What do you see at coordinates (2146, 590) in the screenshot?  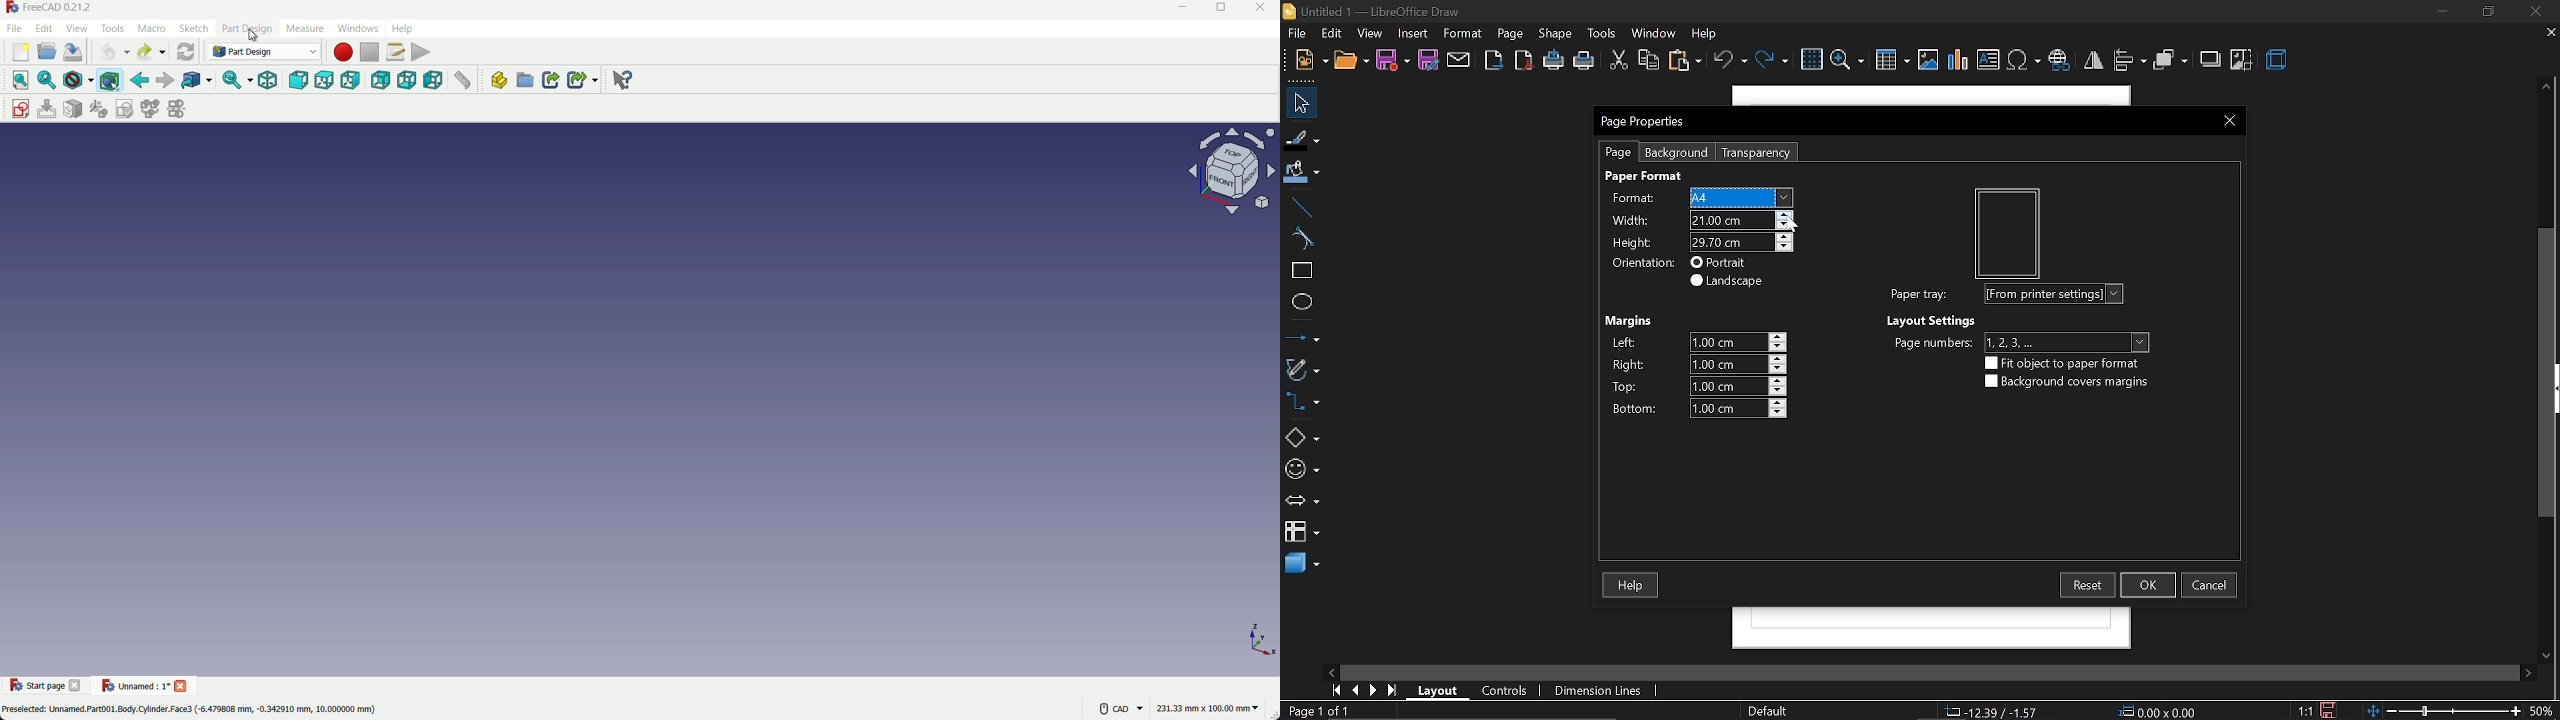 I see `Cursor` at bounding box center [2146, 590].